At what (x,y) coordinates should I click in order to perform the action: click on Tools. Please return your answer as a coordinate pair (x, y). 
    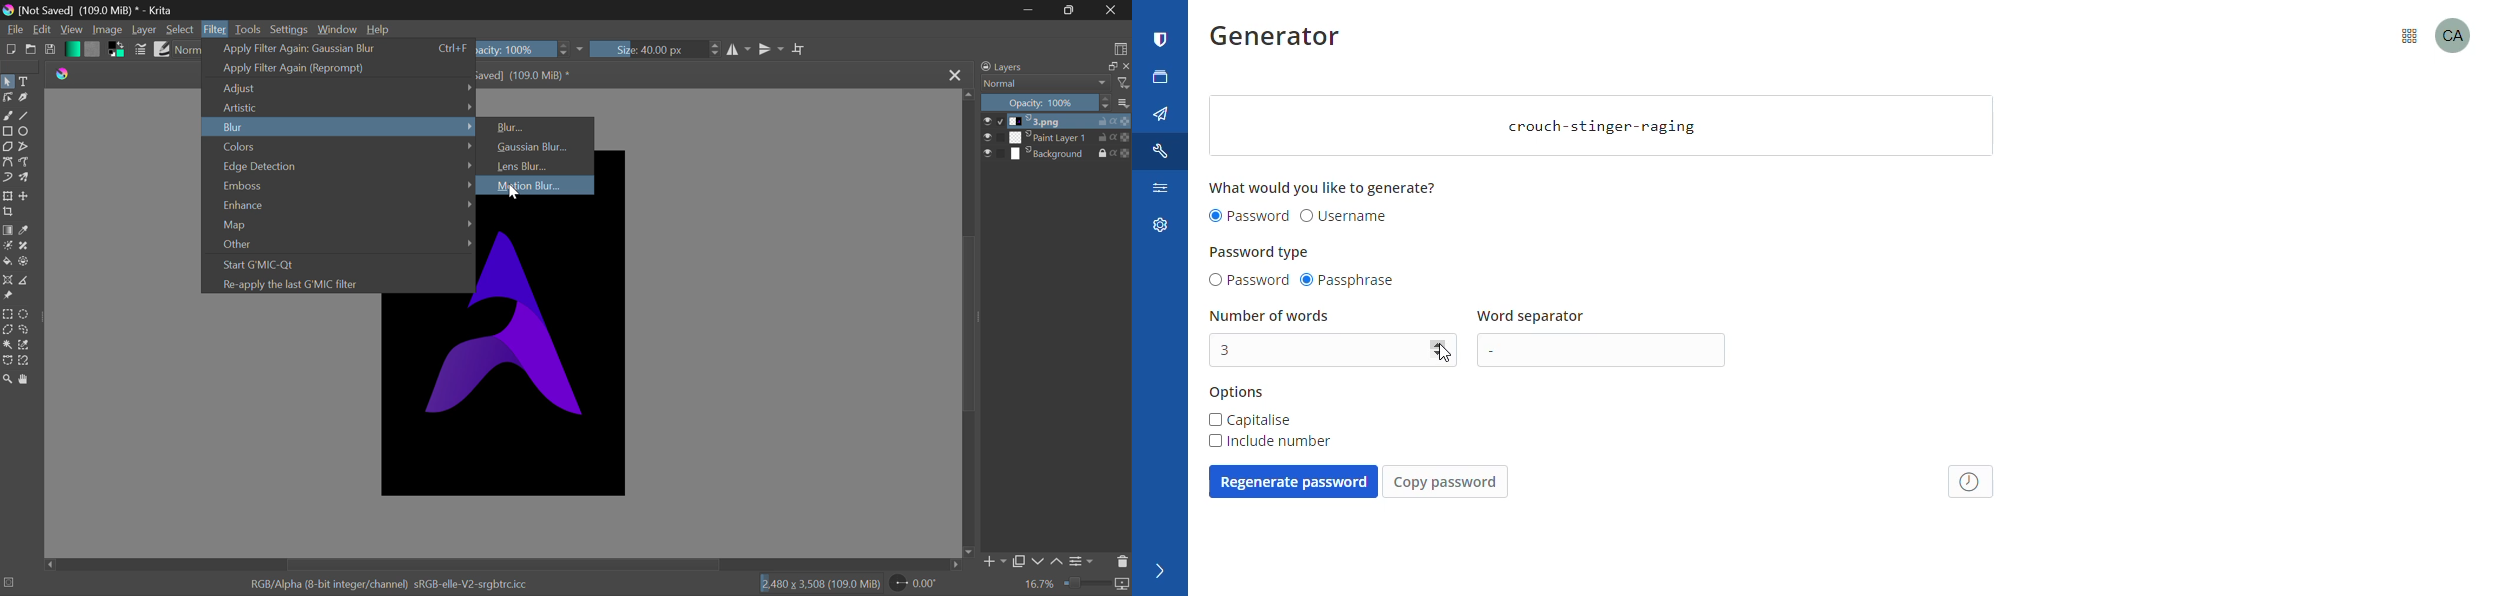
    Looking at the image, I should click on (248, 30).